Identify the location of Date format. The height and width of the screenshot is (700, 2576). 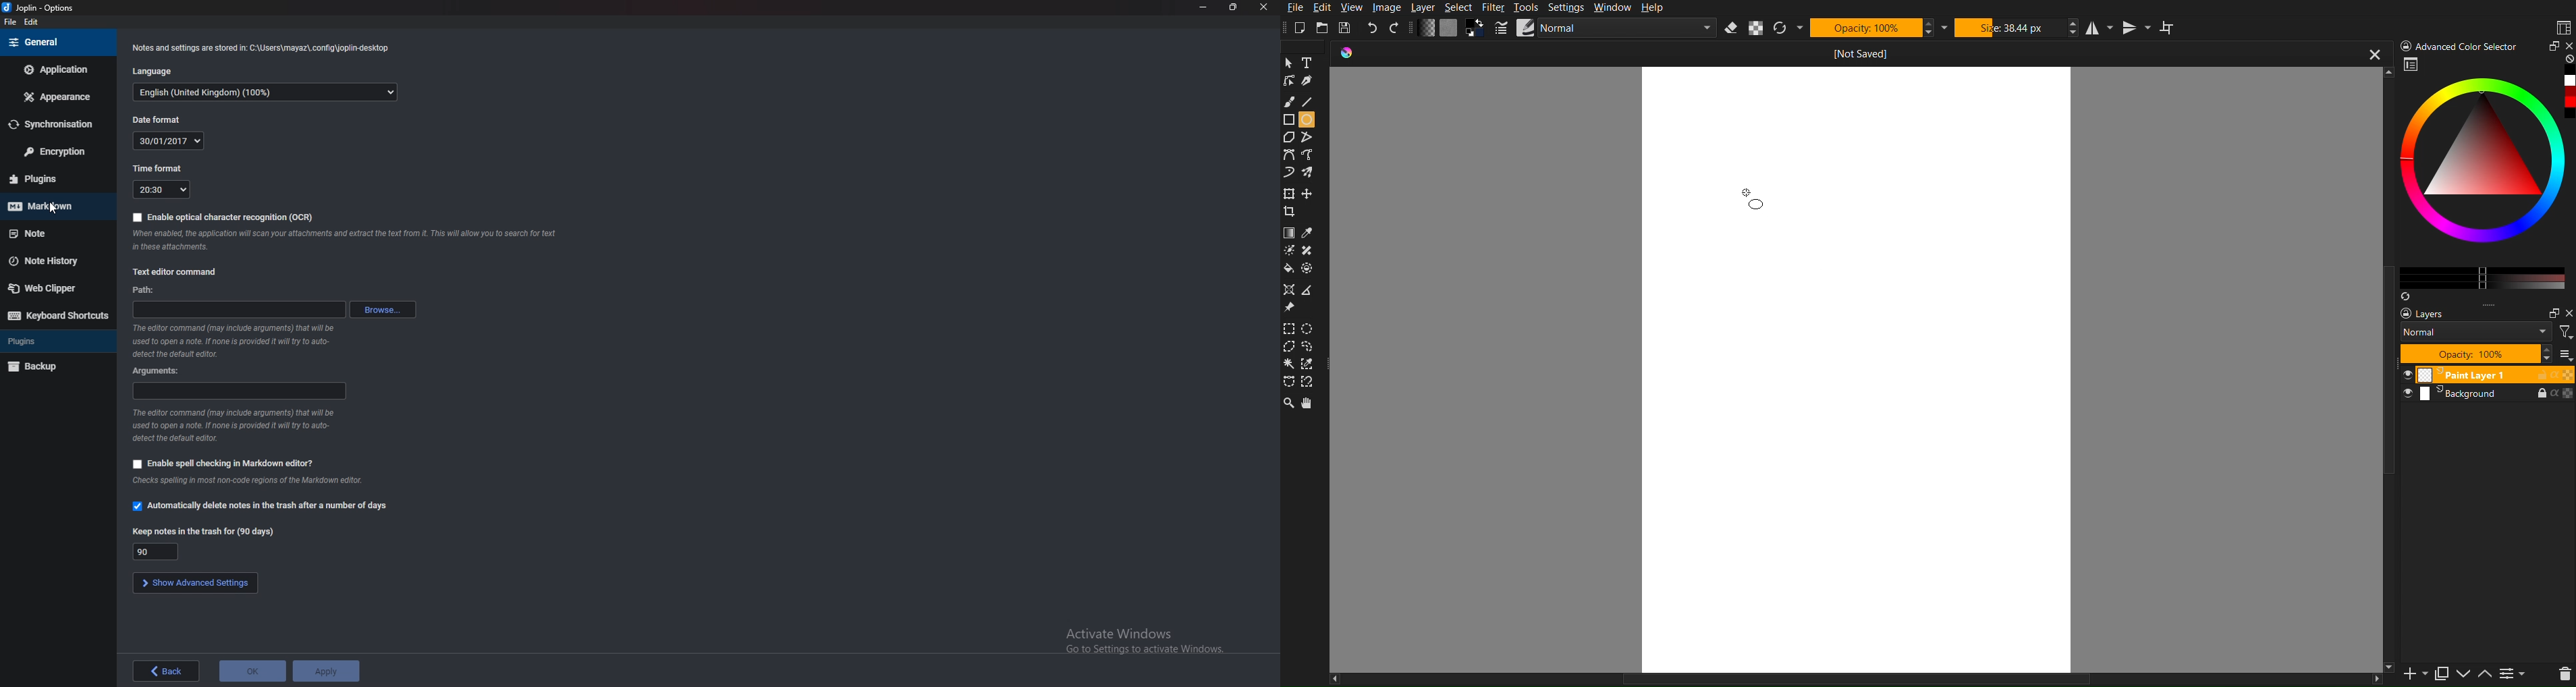
(155, 119).